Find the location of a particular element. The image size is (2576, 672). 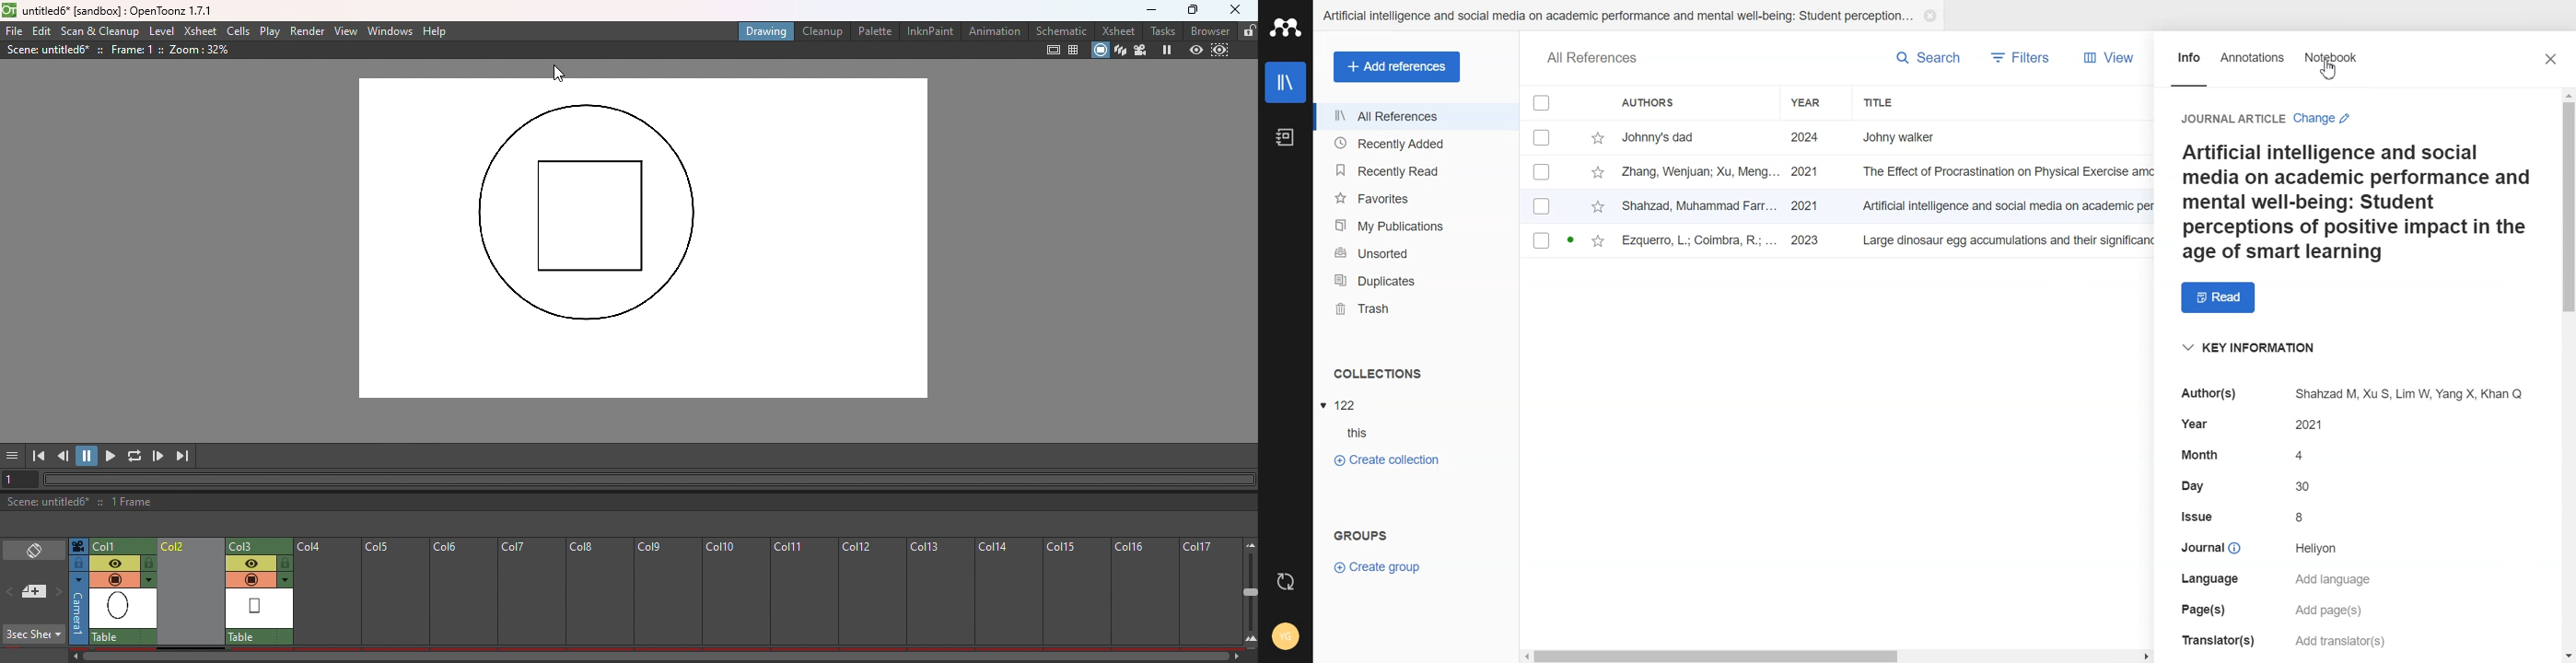

Close is located at coordinates (1236, 10).